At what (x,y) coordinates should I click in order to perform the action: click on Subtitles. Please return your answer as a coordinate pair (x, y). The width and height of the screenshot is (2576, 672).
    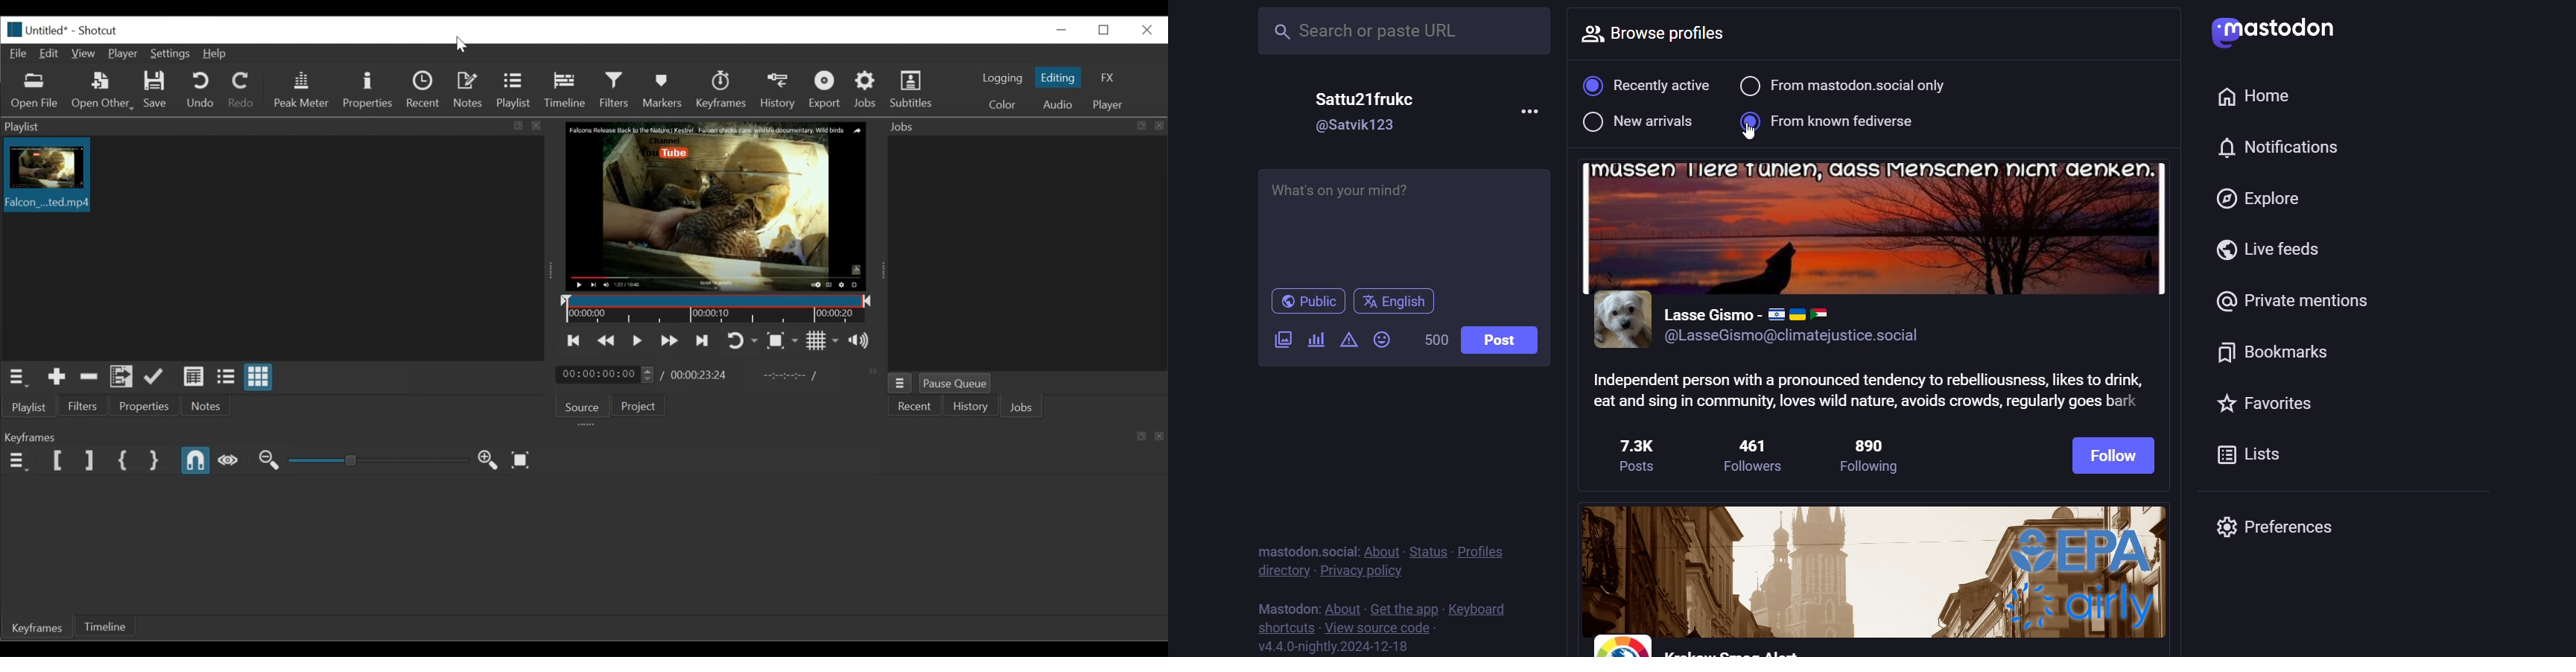
    Looking at the image, I should click on (919, 91).